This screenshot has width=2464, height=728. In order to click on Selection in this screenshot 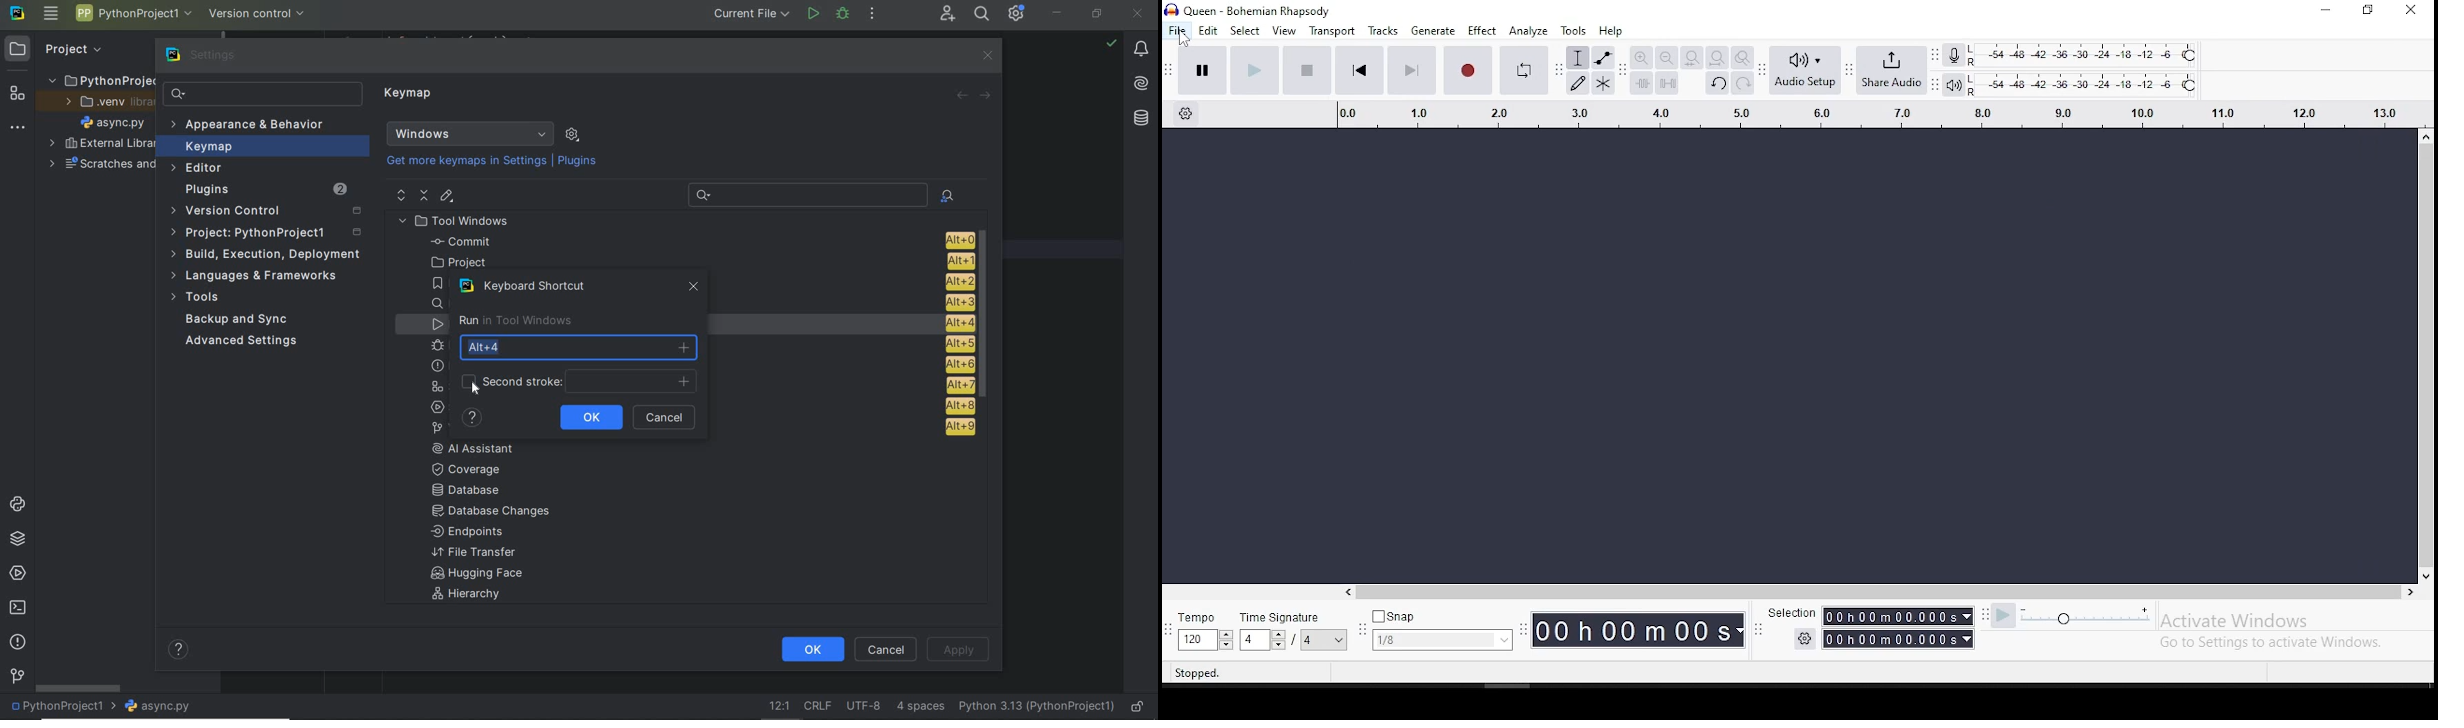, I will do `click(1789, 612)`.